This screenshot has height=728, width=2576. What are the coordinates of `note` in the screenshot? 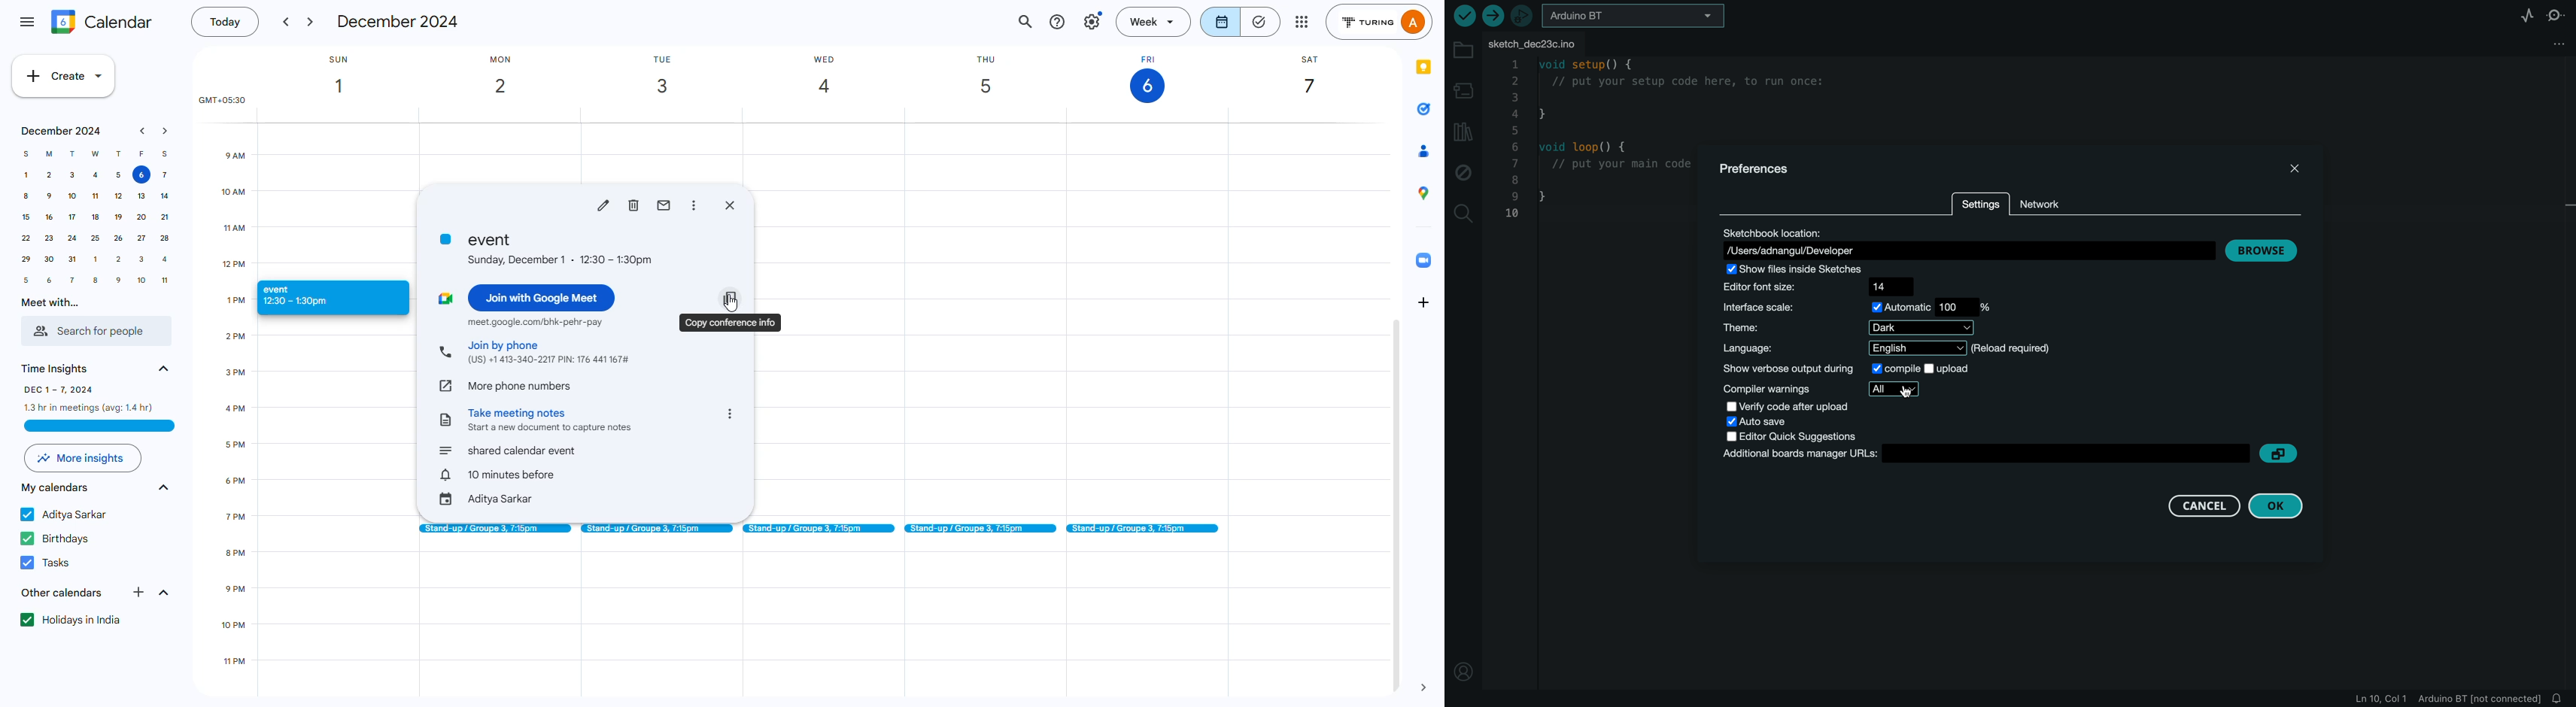 It's located at (447, 419).